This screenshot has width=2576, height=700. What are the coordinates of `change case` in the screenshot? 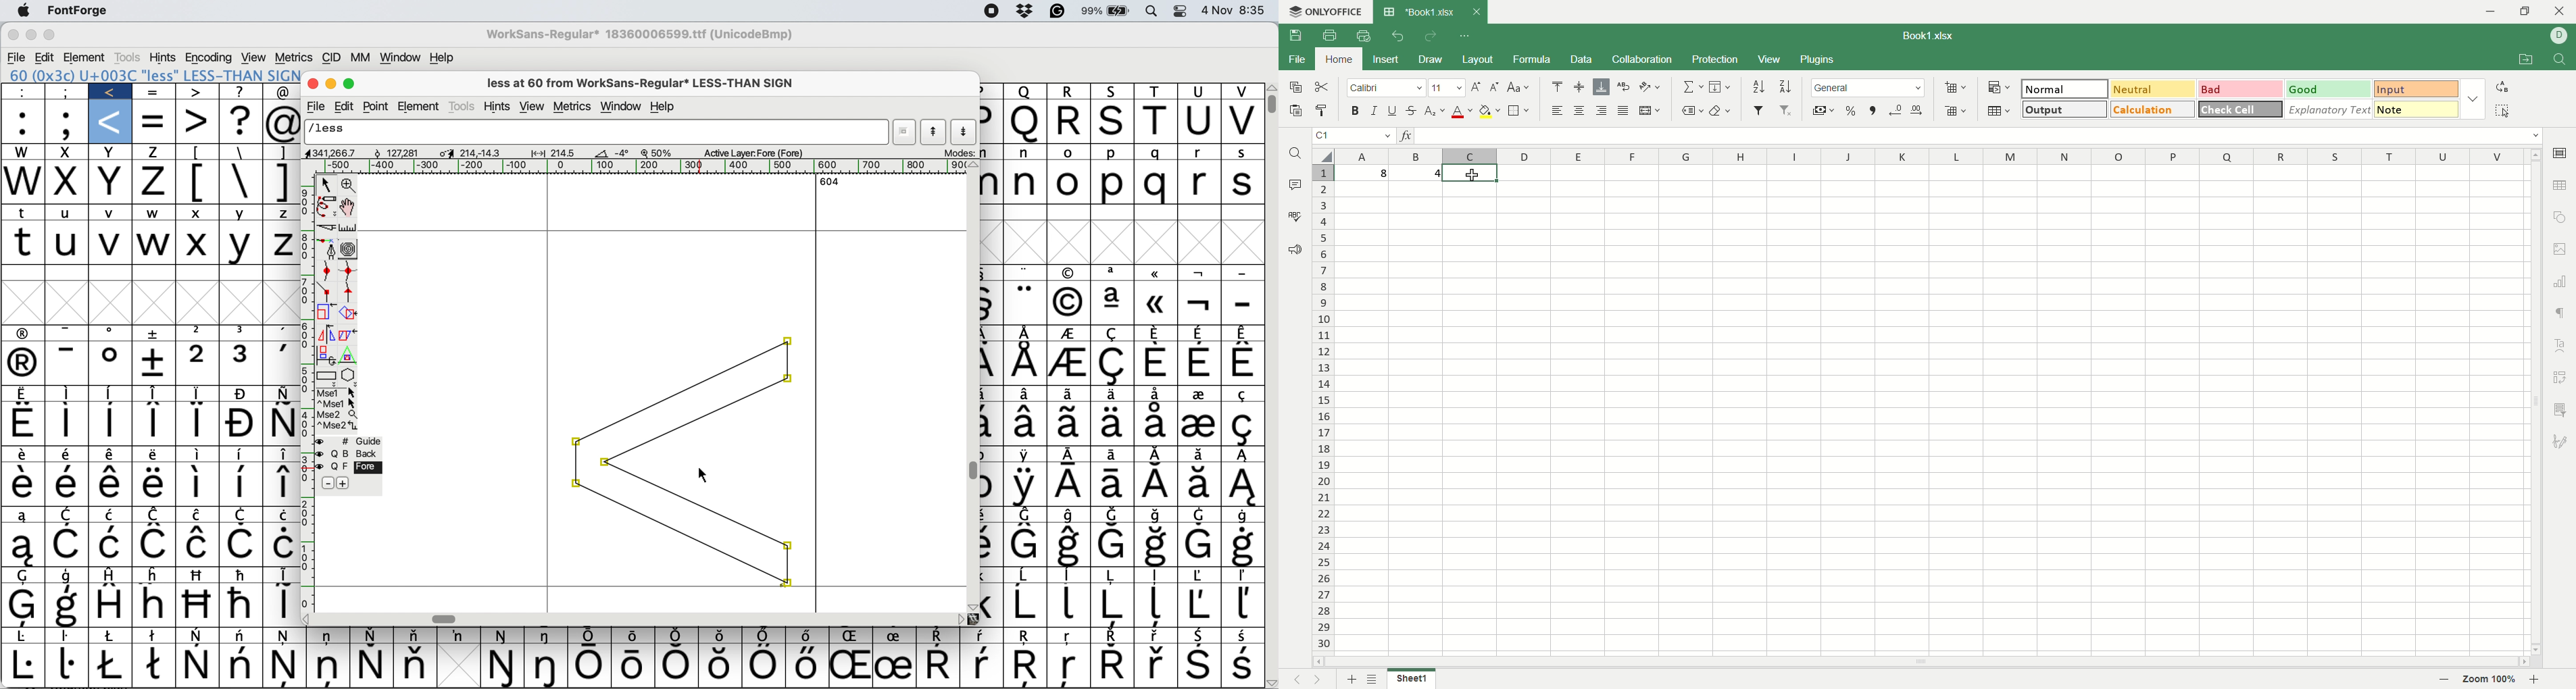 It's located at (1518, 87).